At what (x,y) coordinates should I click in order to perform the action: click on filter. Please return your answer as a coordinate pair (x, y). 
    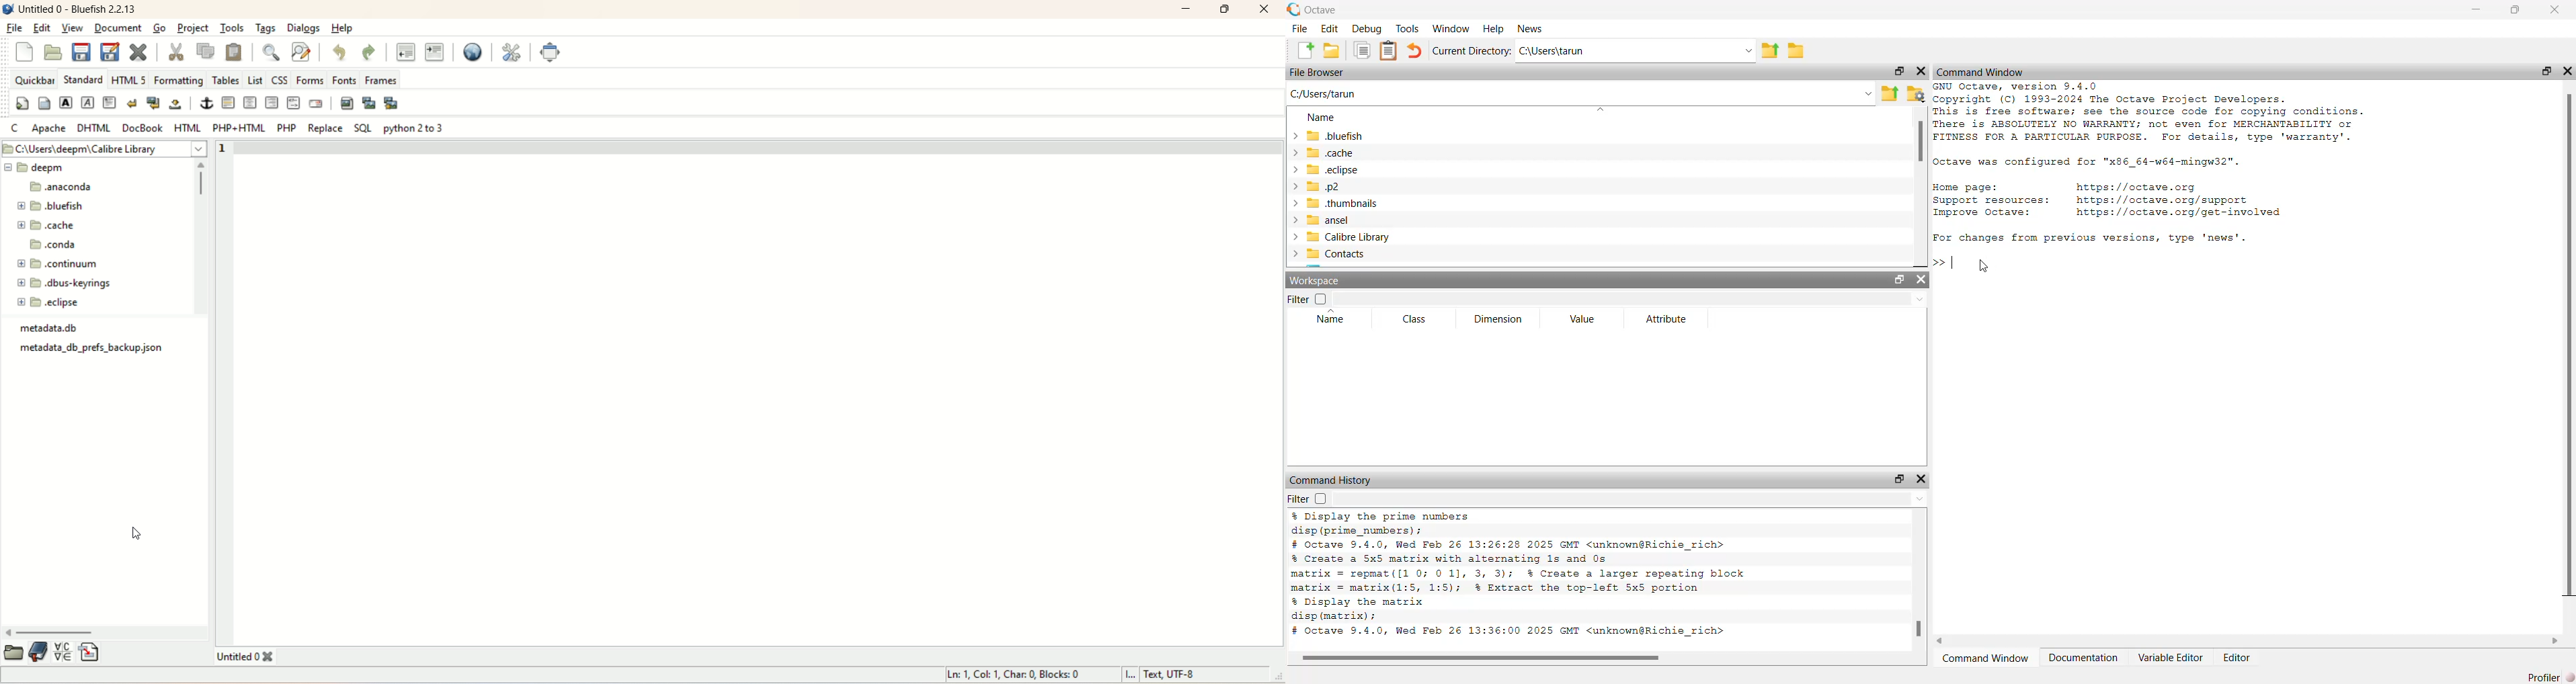
    Looking at the image, I should click on (1311, 298).